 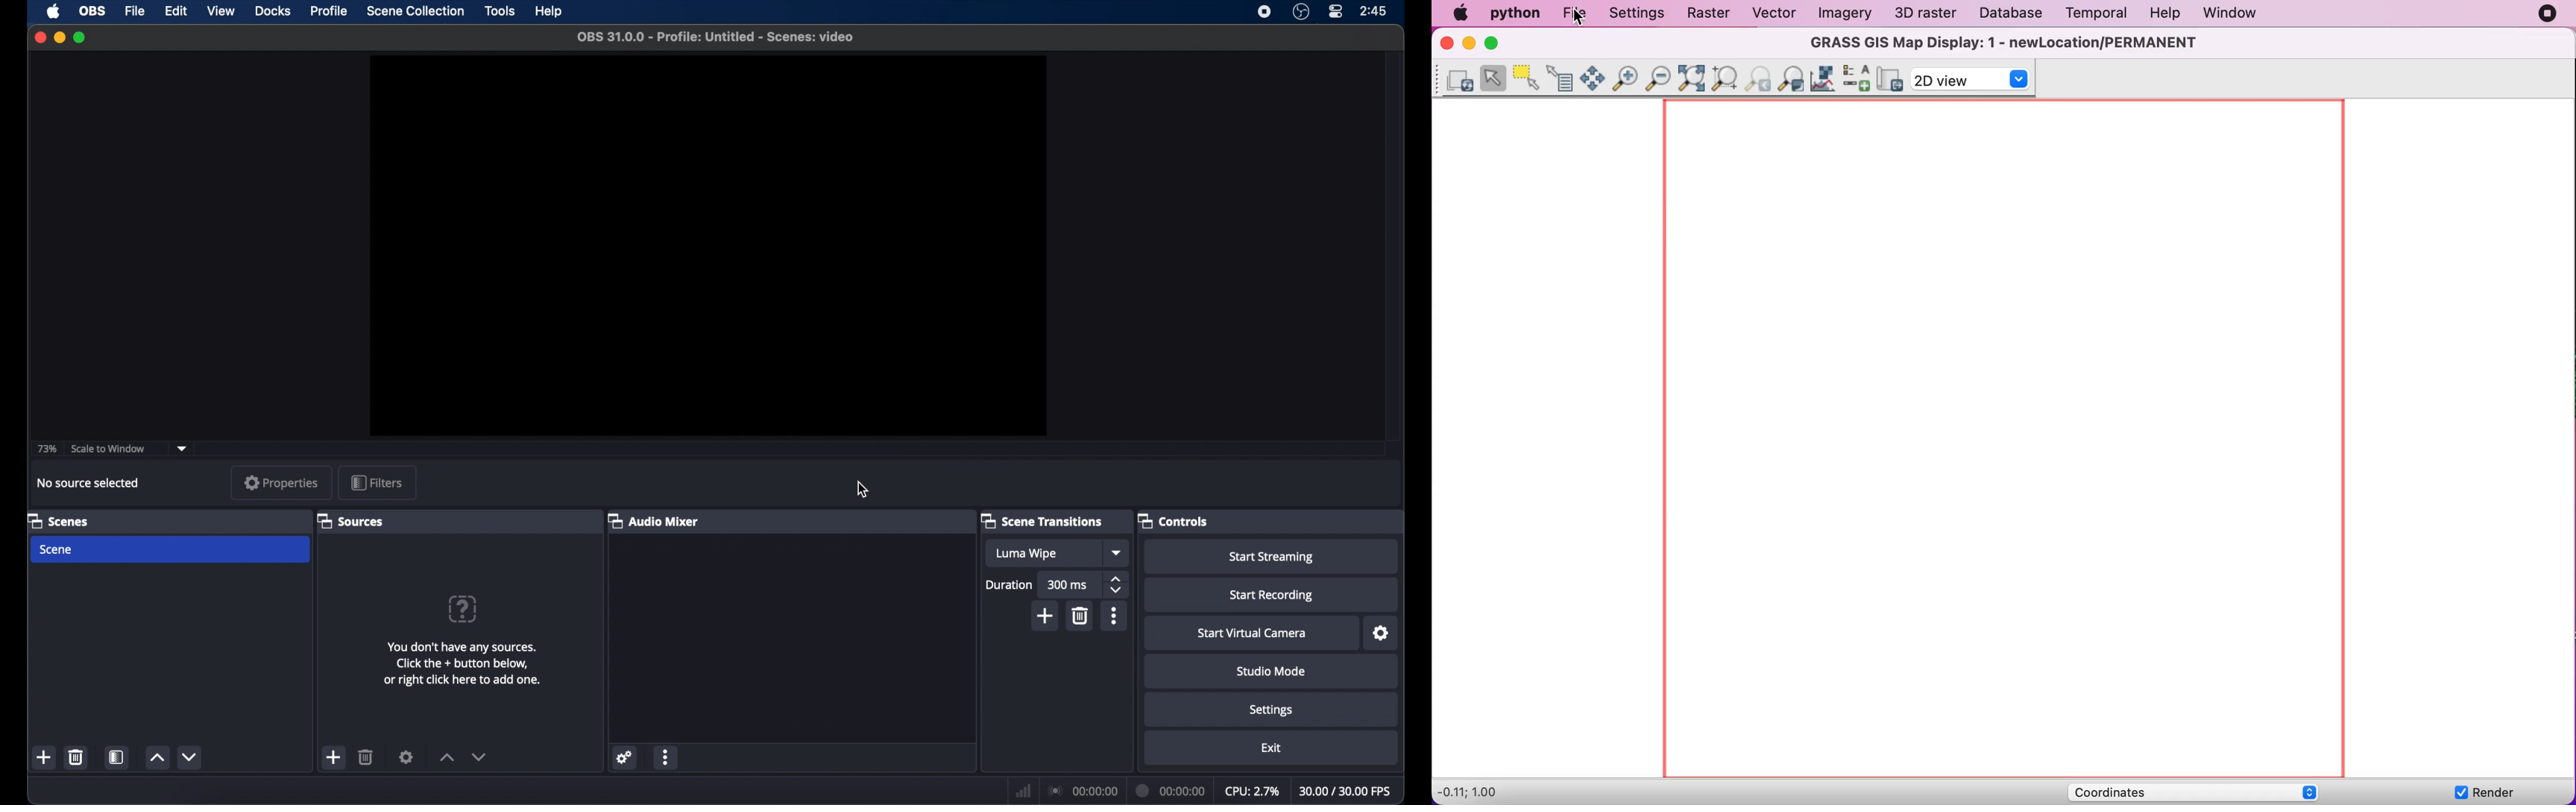 What do you see at coordinates (273, 12) in the screenshot?
I see `docks` at bounding box center [273, 12].